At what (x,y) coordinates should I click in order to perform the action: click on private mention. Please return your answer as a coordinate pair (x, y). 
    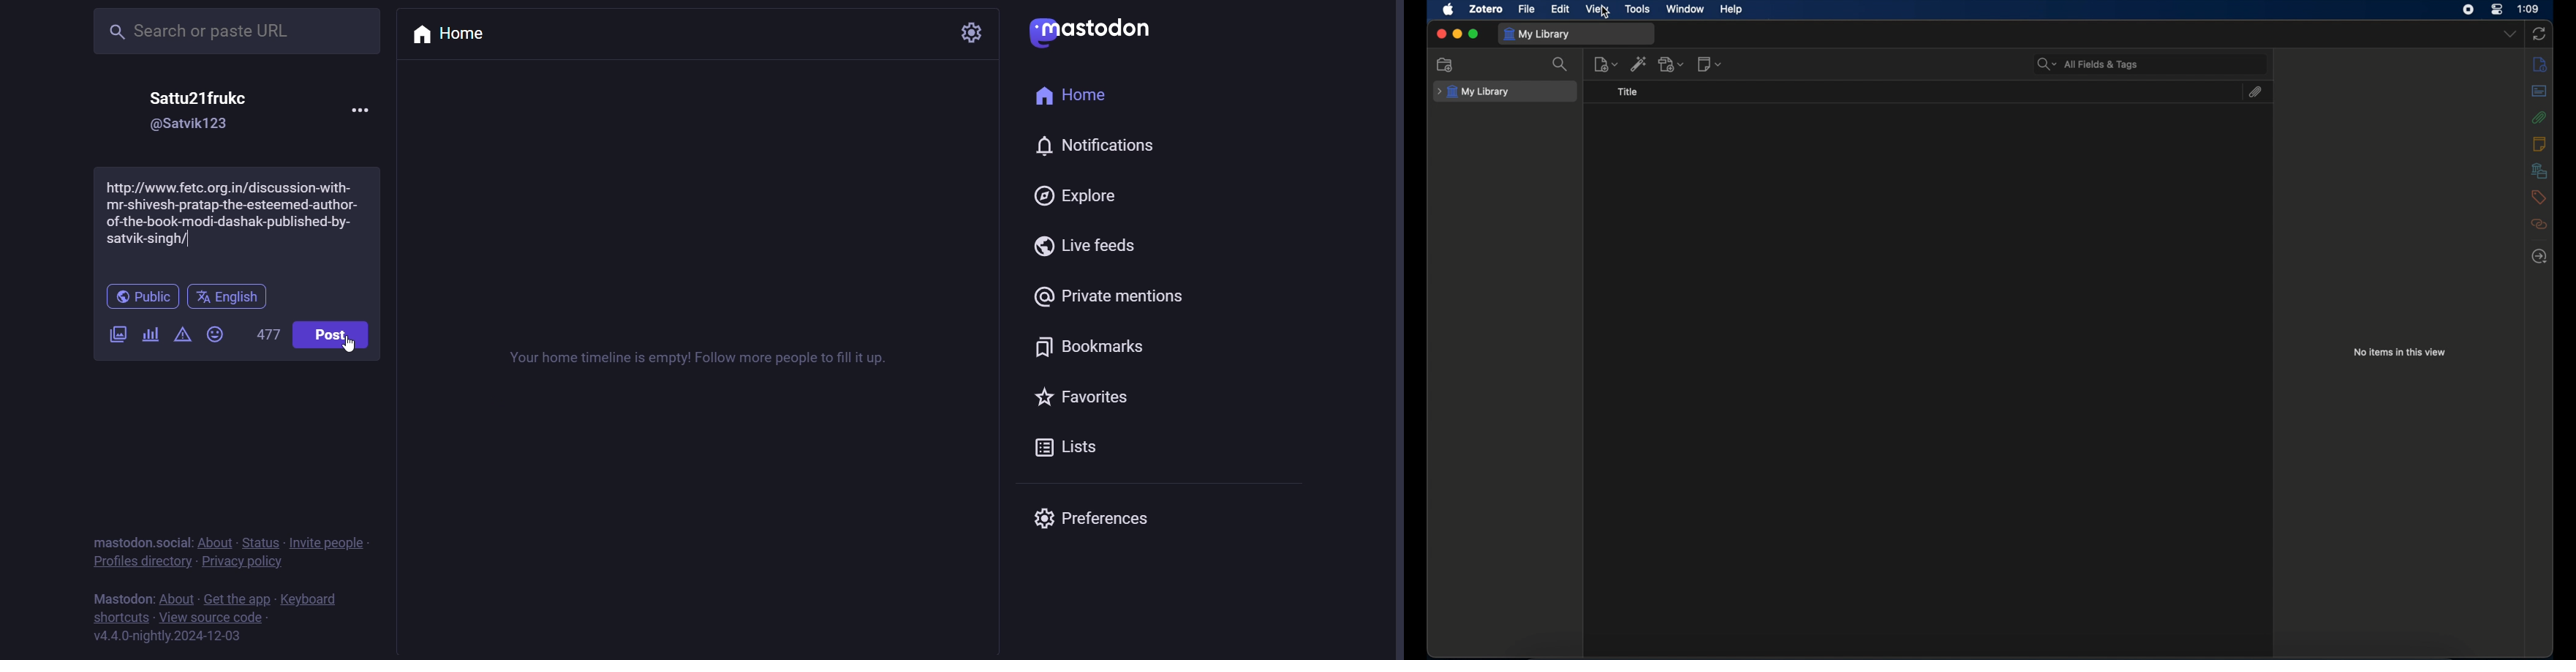
    Looking at the image, I should click on (1110, 294).